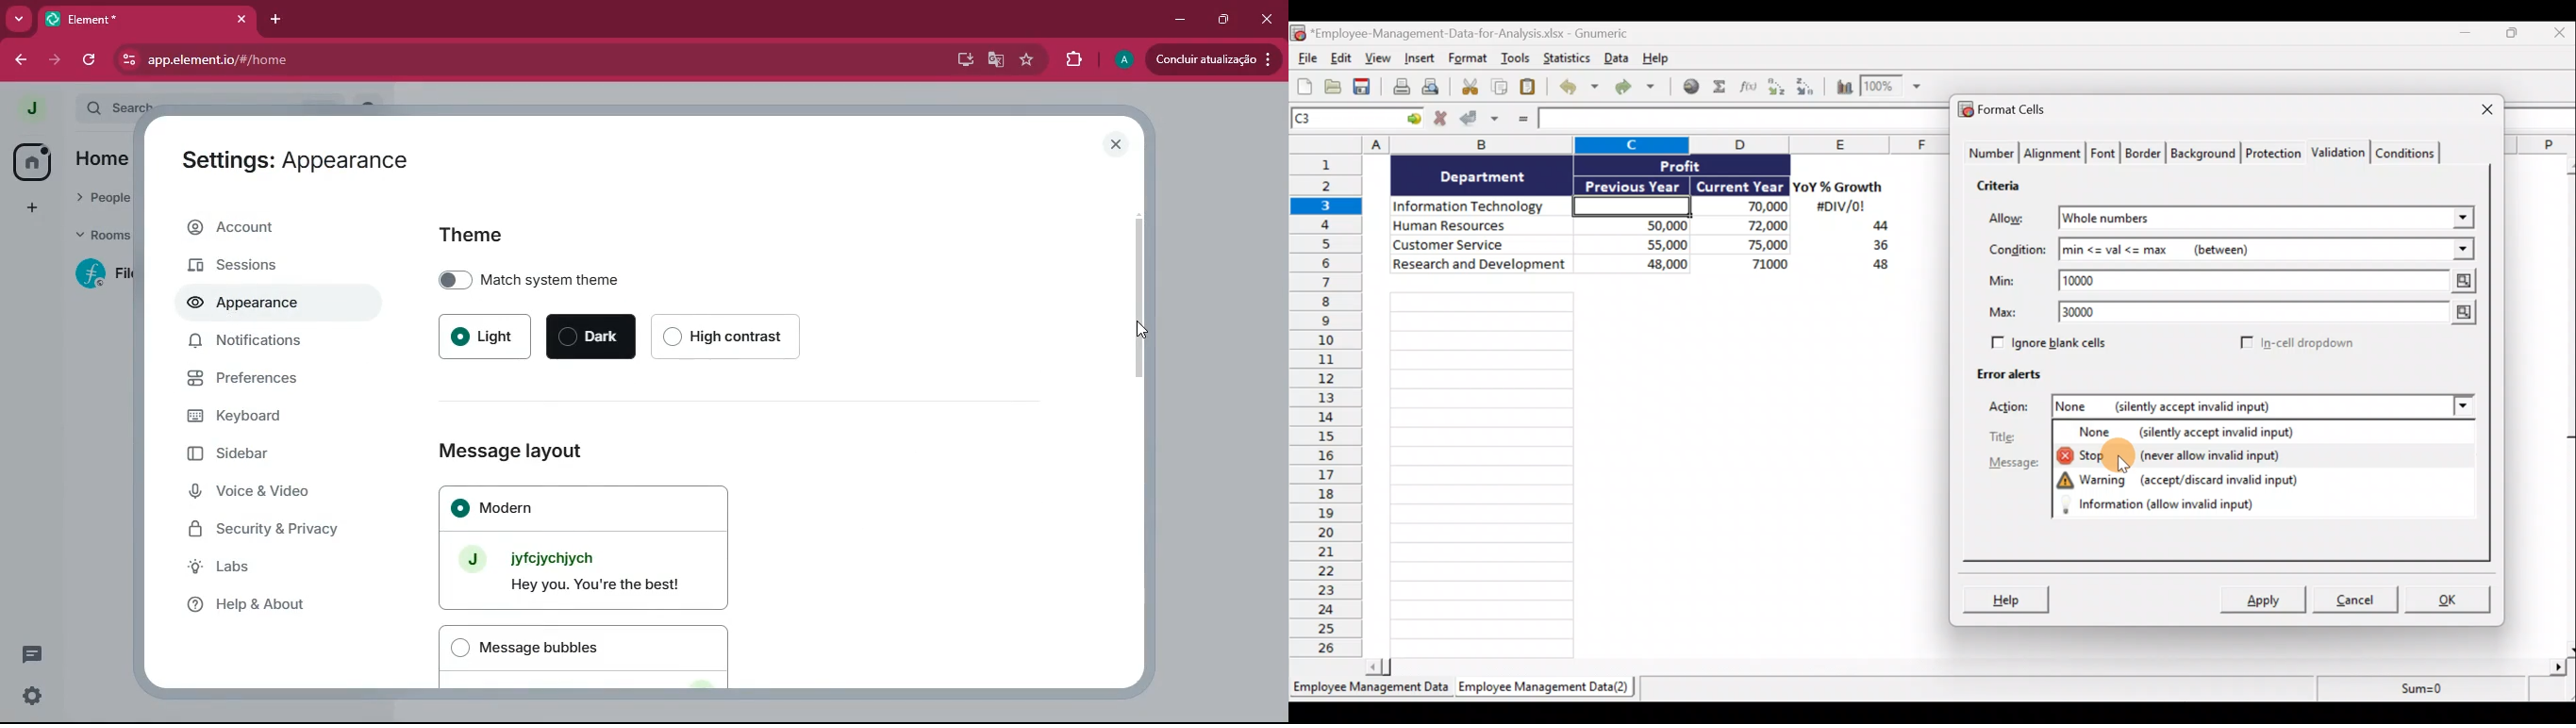 The image size is (2576, 728). I want to click on minimize, so click(1180, 20).